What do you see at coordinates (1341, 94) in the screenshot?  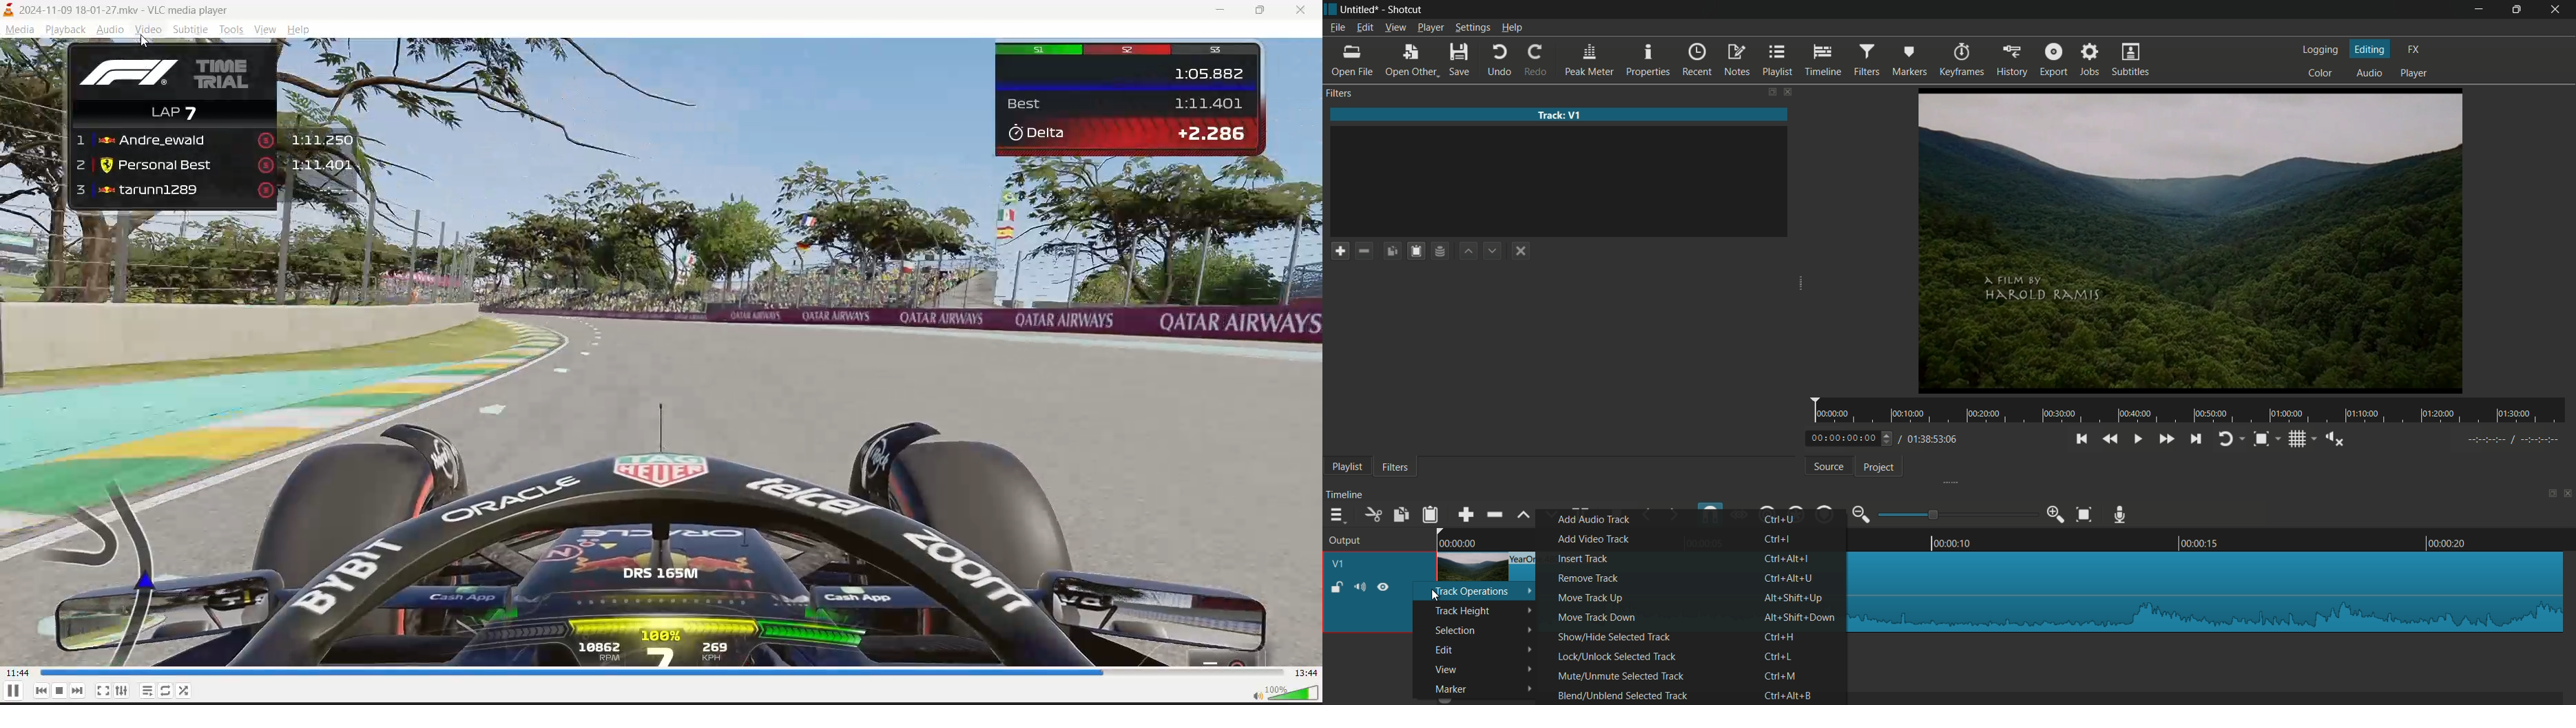 I see `filters` at bounding box center [1341, 94].